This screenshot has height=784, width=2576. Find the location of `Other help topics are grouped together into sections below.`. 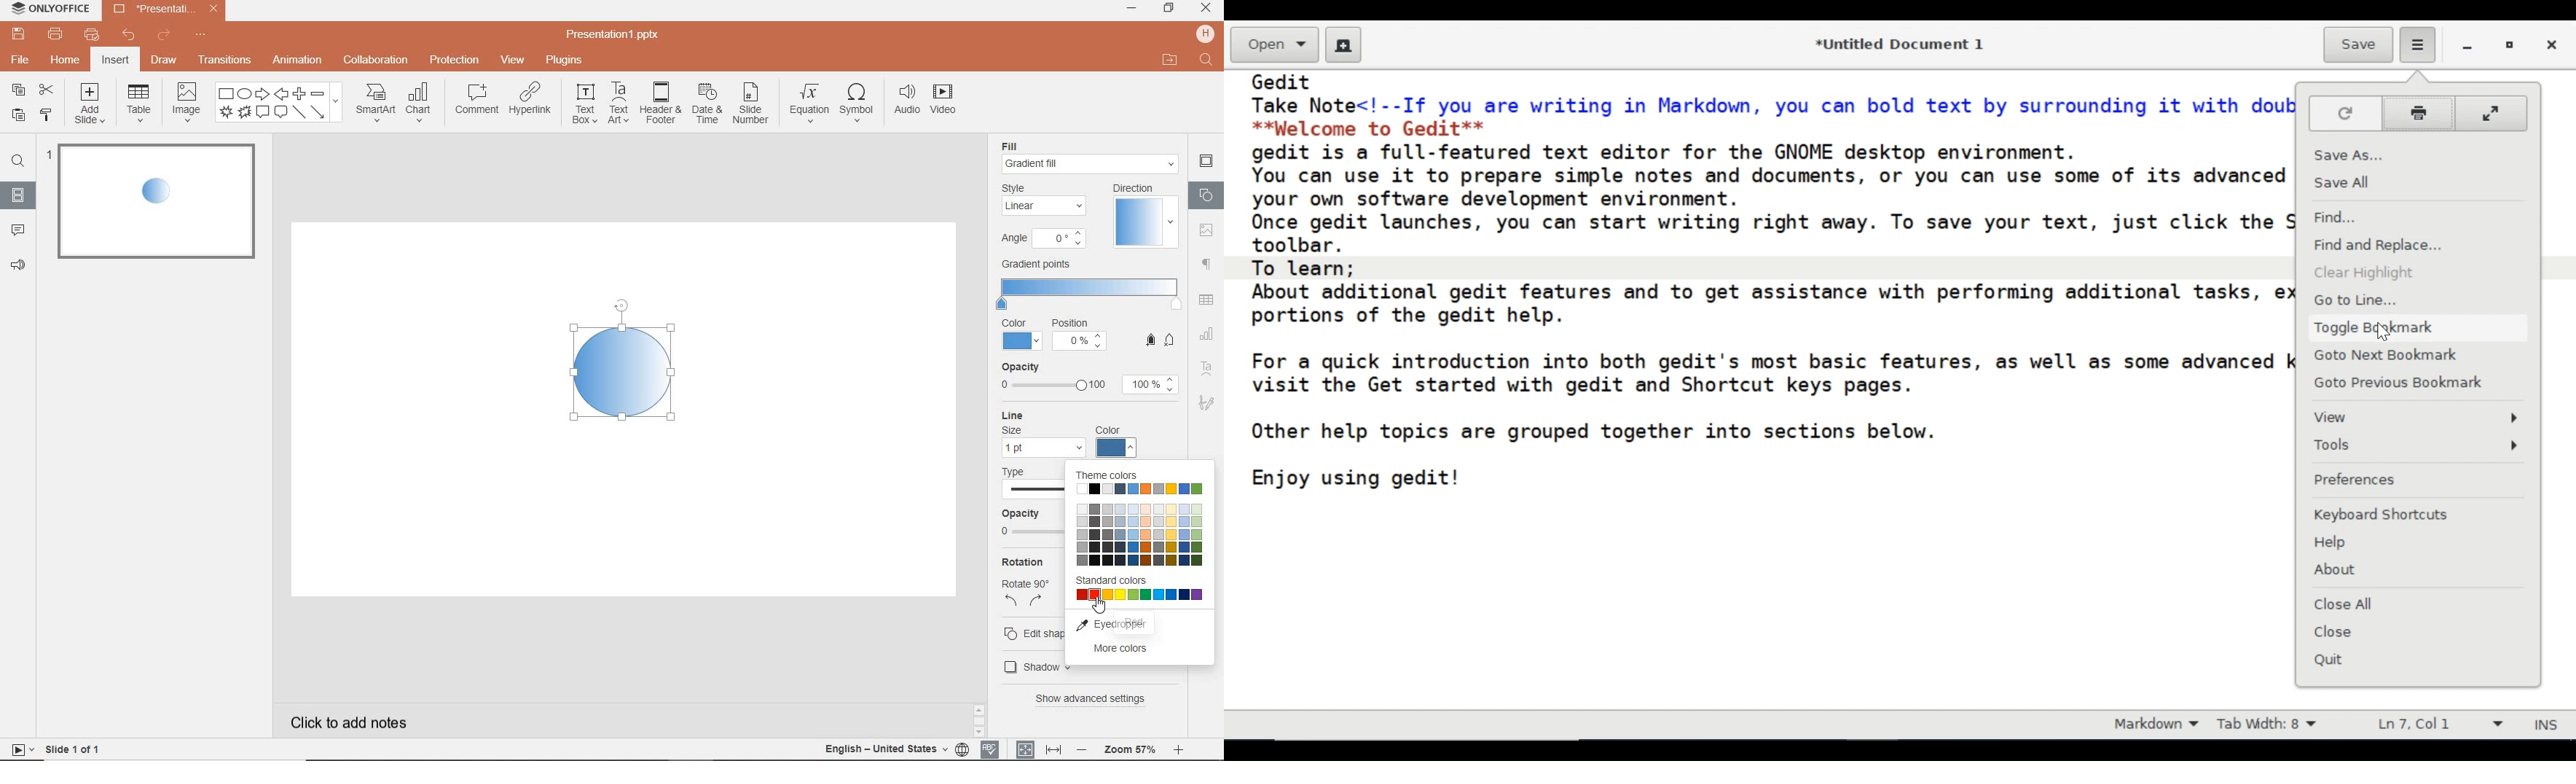

Other help topics are grouped together into sections below. is located at coordinates (1593, 432).